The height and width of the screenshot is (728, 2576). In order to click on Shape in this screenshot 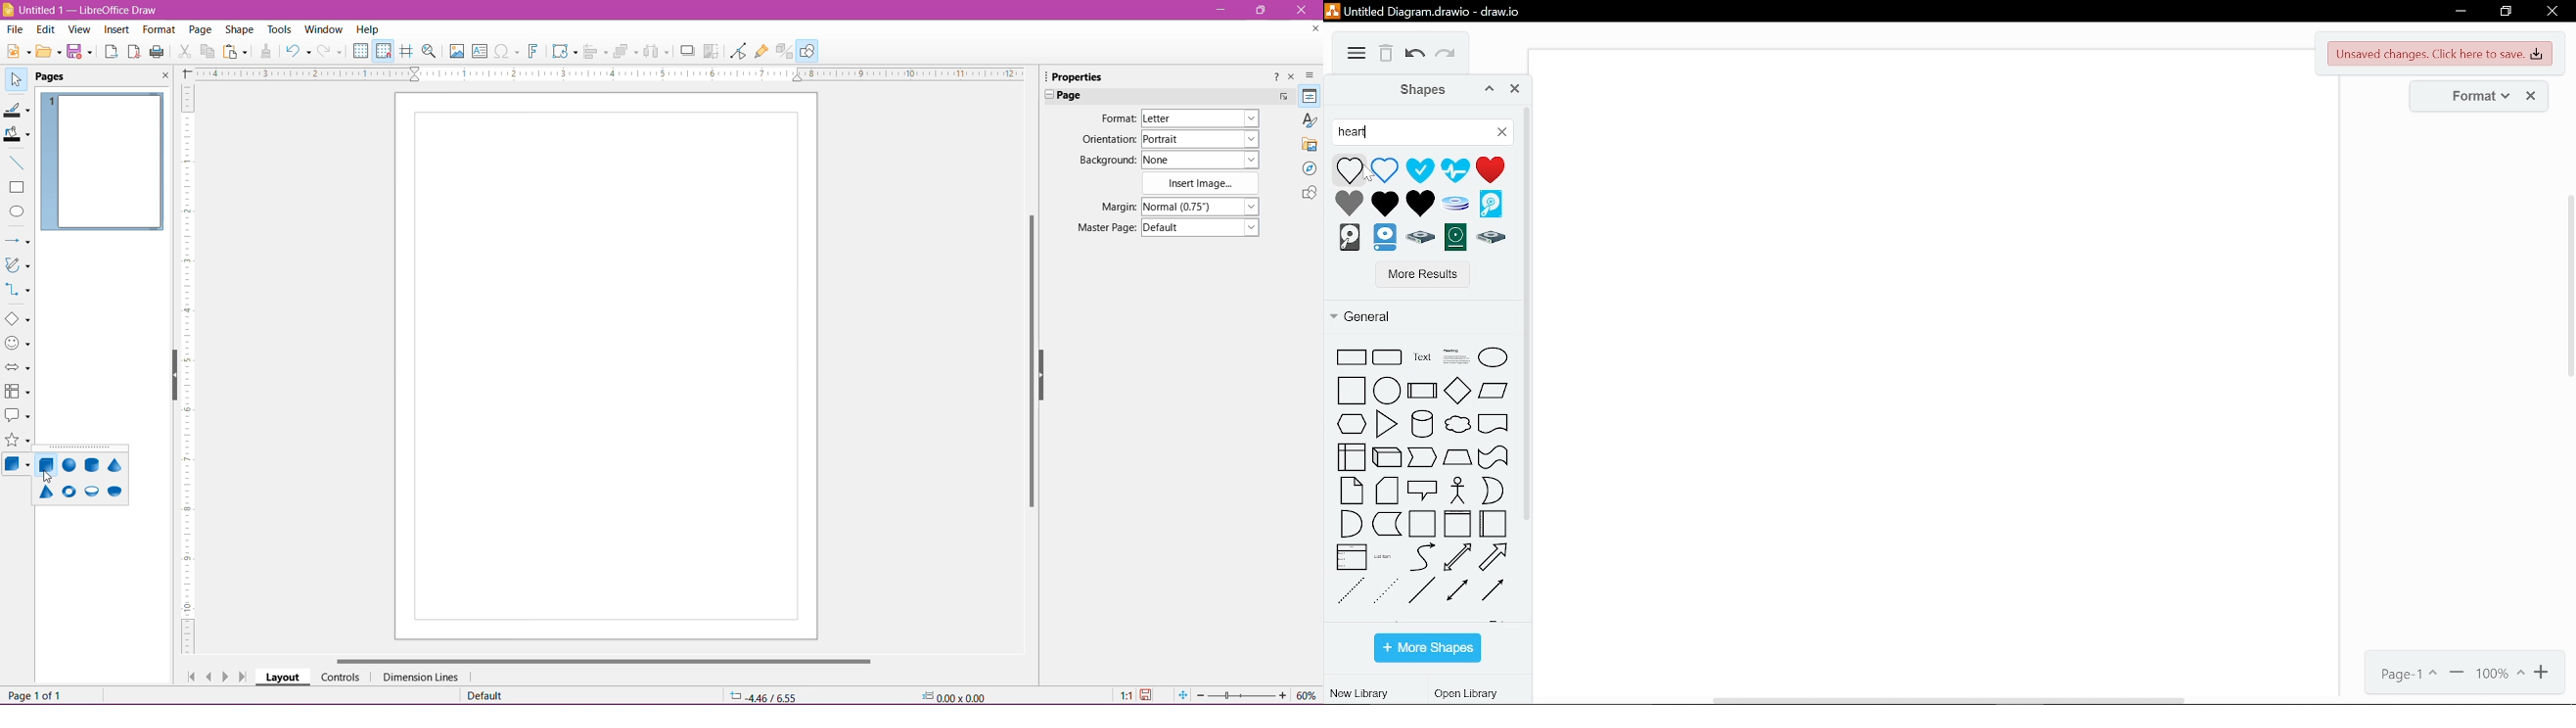, I will do `click(239, 31)`.